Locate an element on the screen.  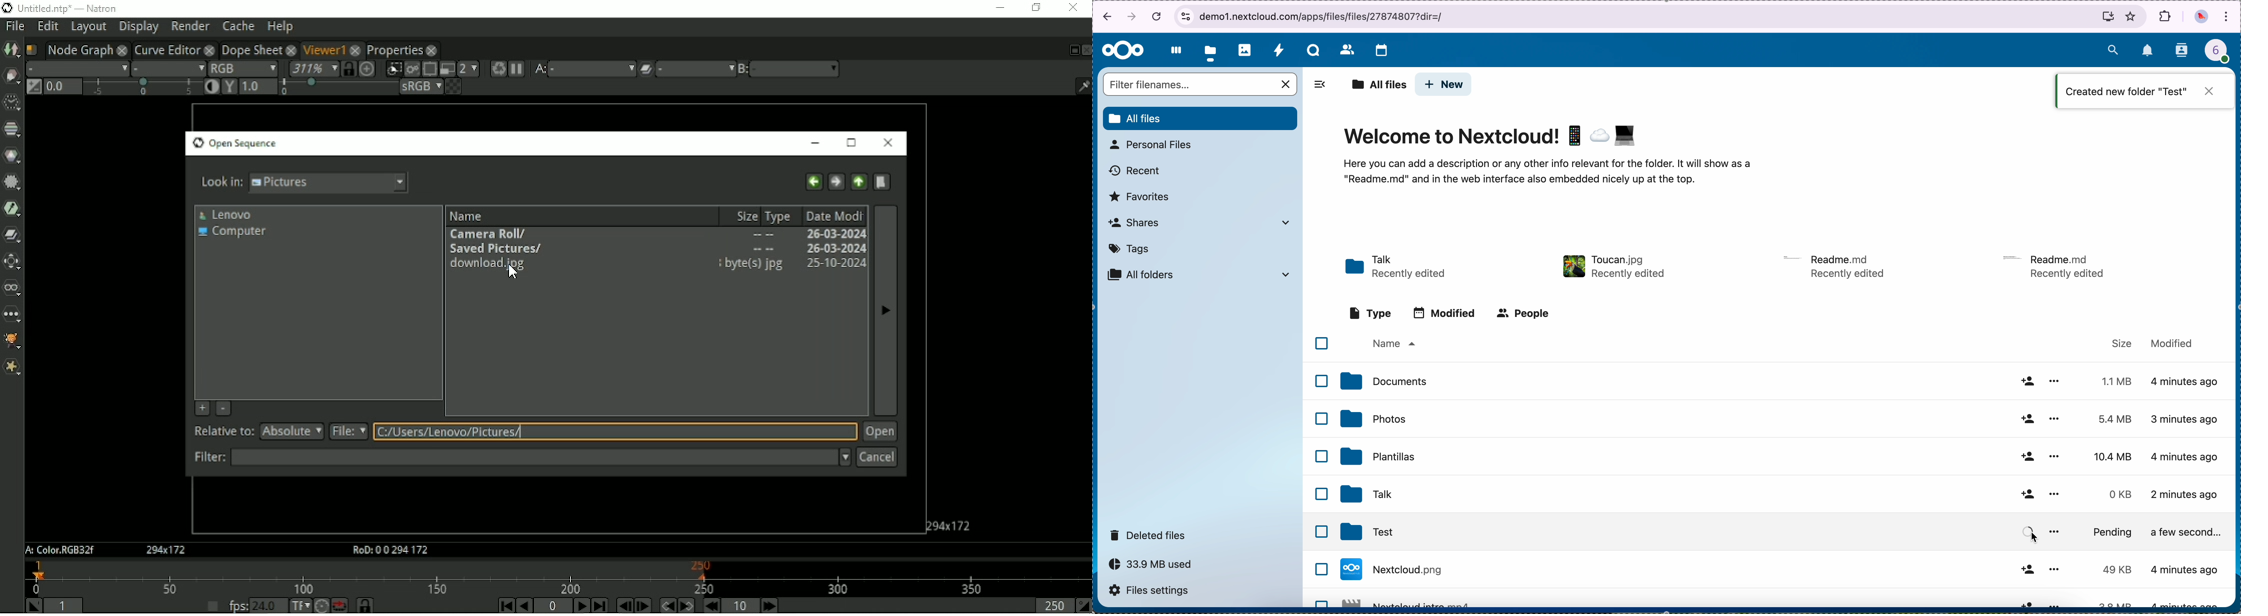
Render is located at coordinates (190, 26).